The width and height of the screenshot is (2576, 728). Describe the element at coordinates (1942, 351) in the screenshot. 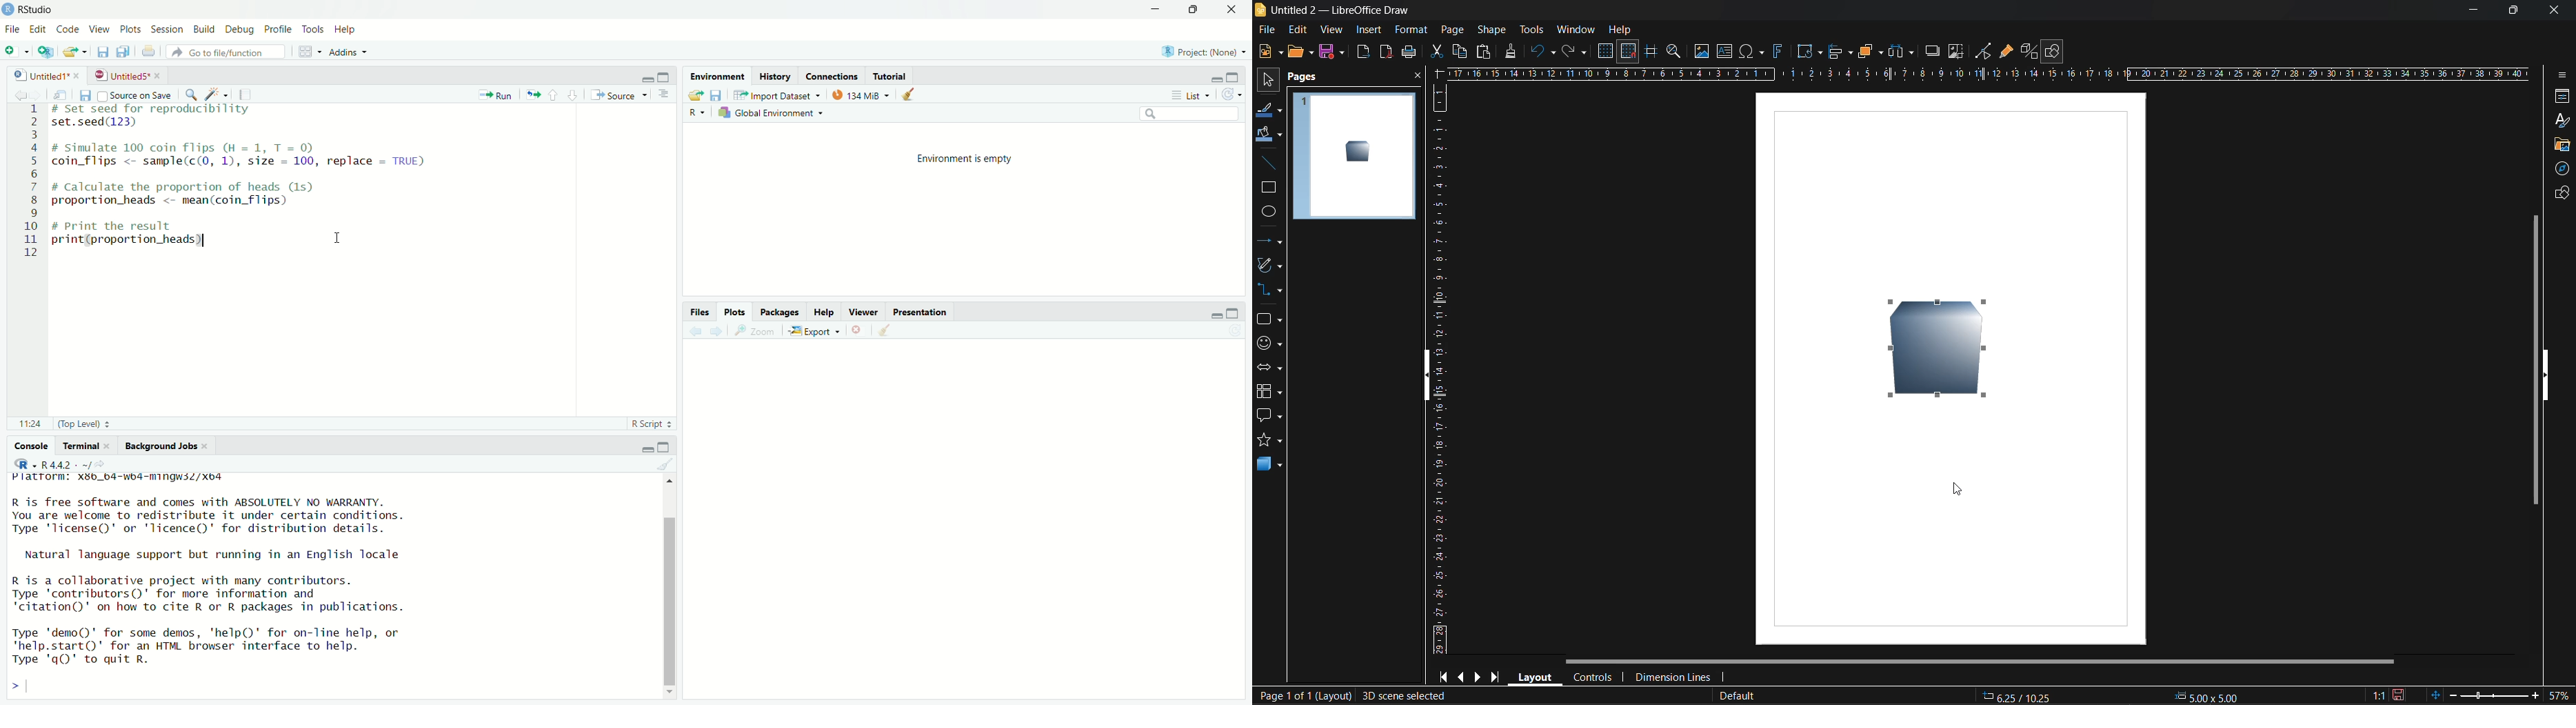

I see `cube inserted` at that location.